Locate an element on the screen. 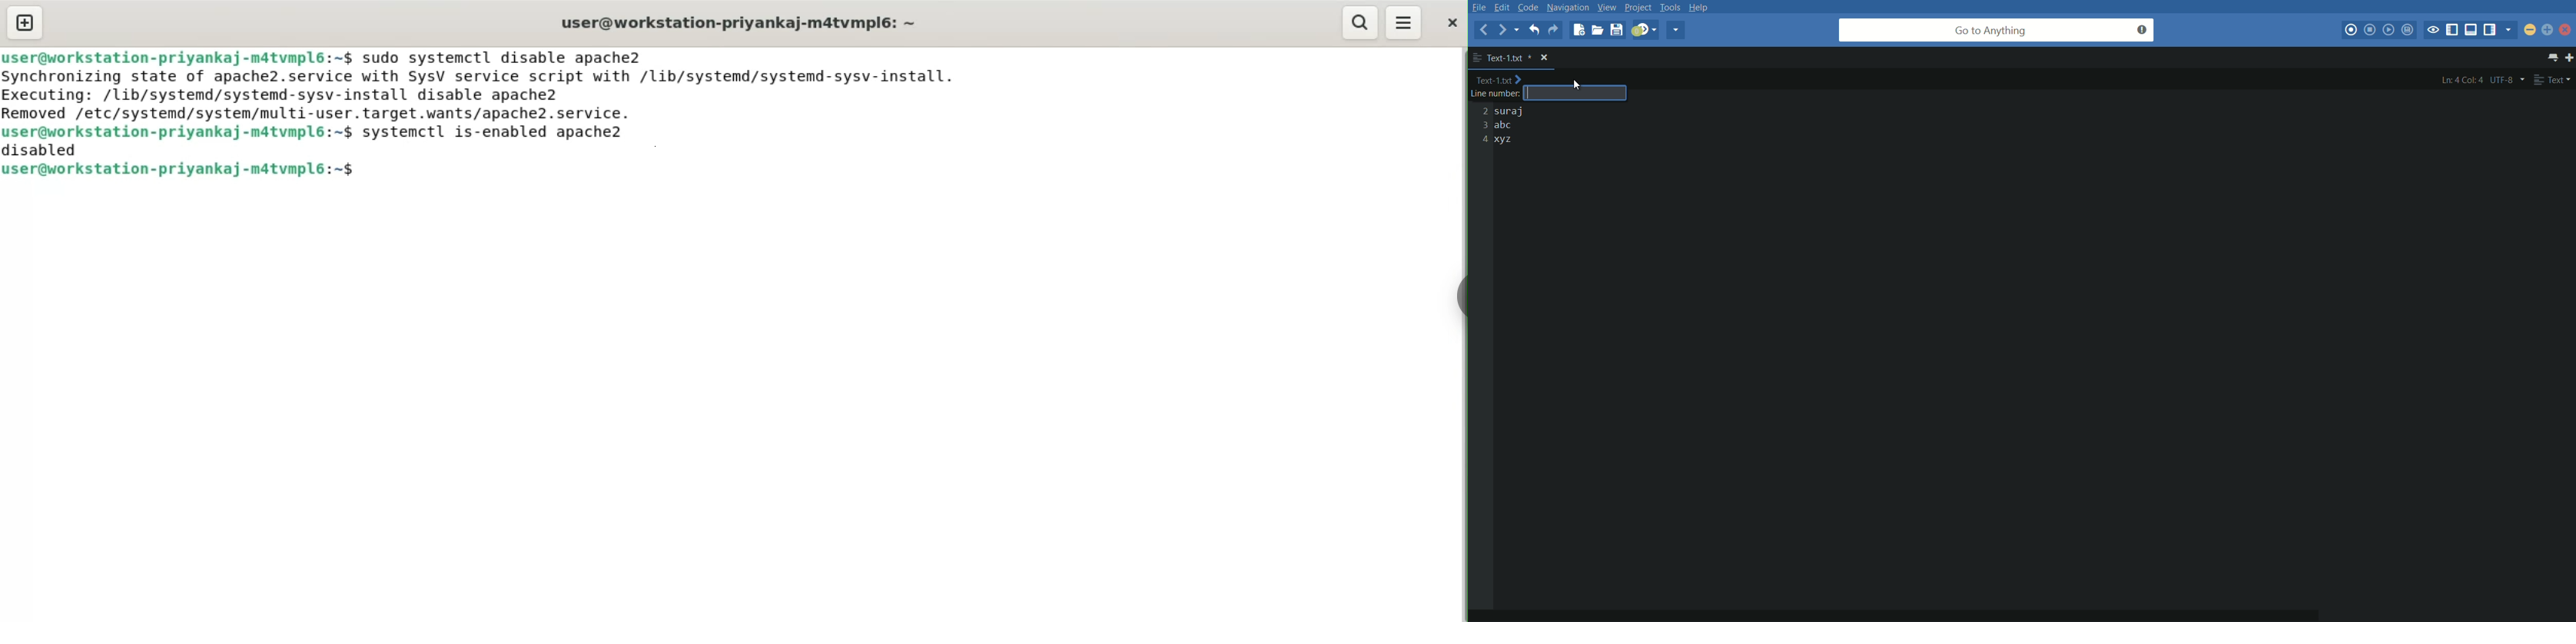 The width and height of the screenshot is (2576, 644). close is located at coordinates (2567, 32).